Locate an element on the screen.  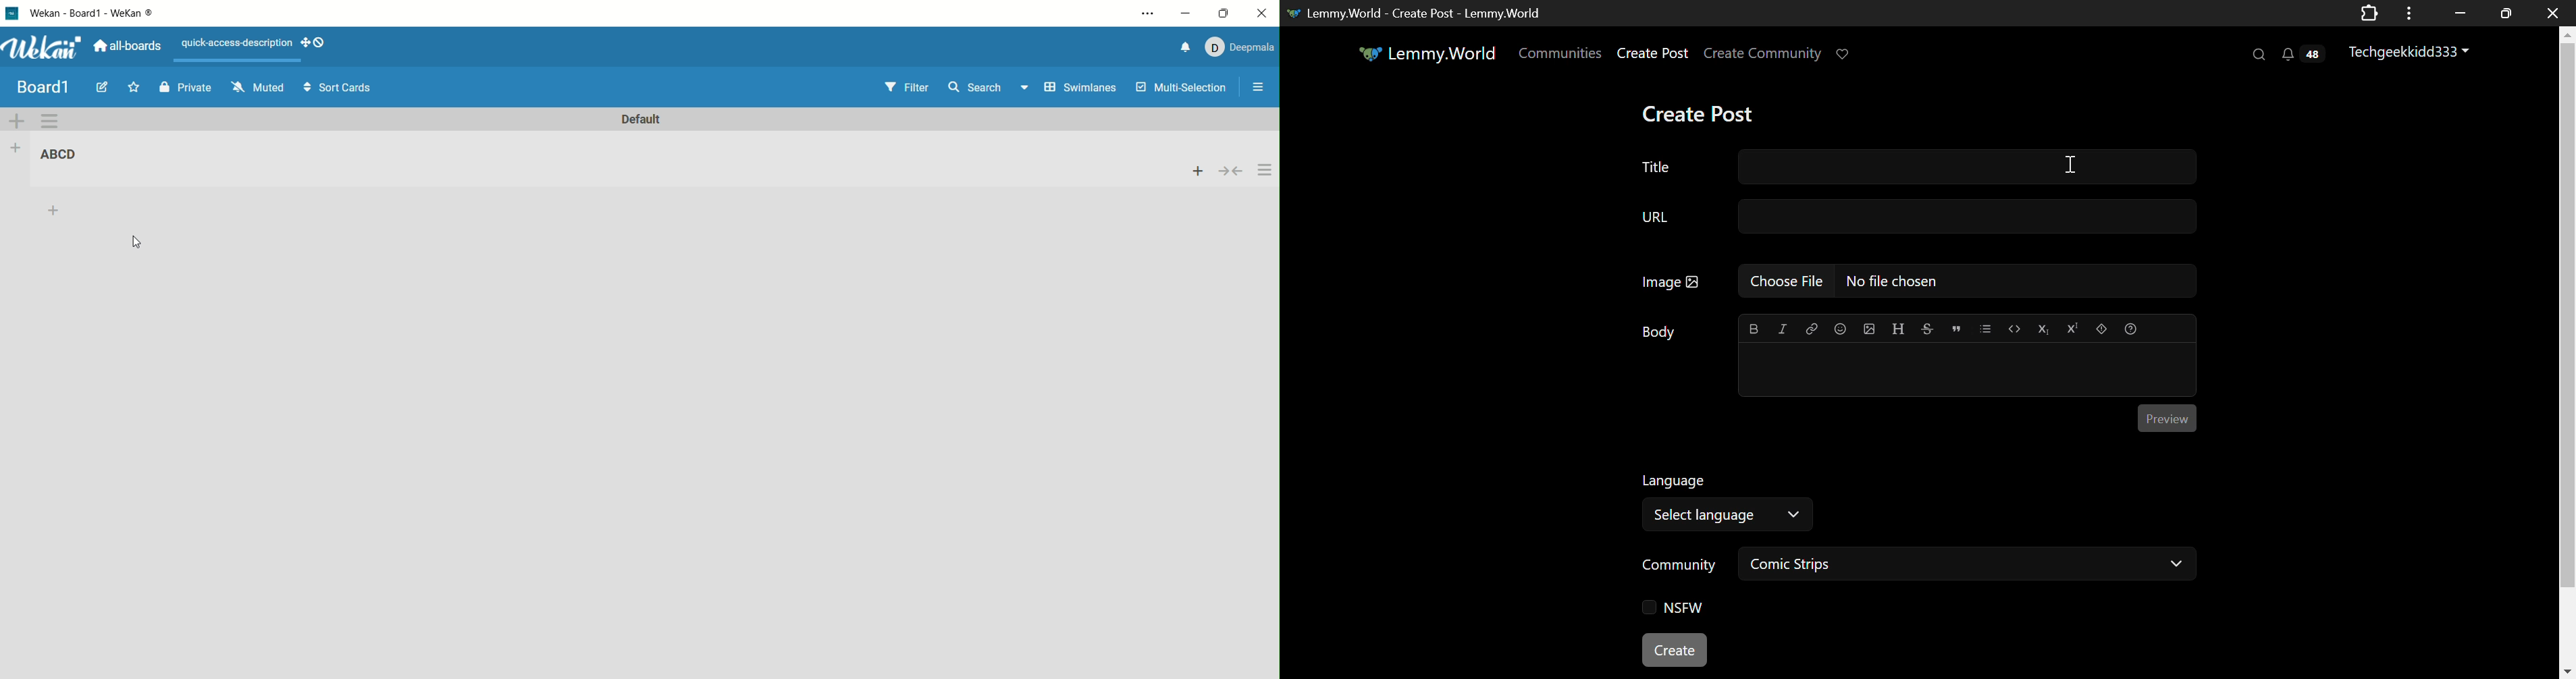
bold is located at coordinates (1751, 329).